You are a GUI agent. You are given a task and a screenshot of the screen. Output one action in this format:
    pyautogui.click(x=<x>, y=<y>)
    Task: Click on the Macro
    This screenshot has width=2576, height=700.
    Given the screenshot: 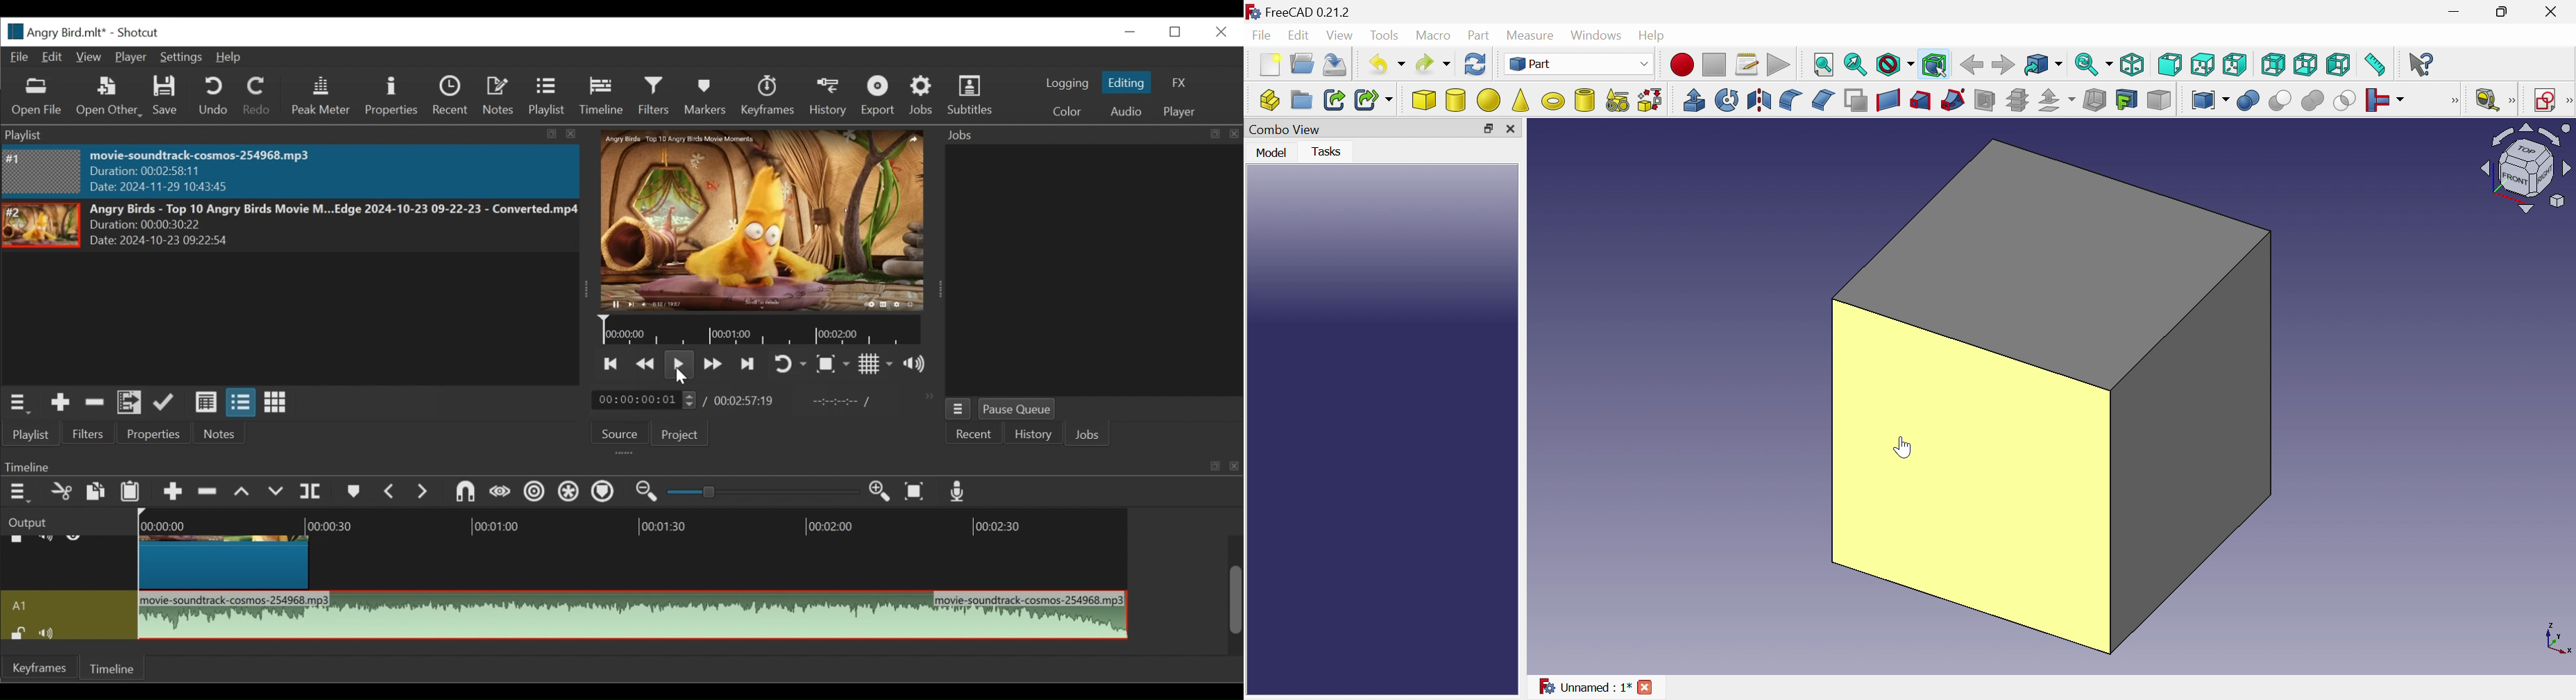 What is the action you would take?
    pyautogui.click(x=1436, y=37)
    